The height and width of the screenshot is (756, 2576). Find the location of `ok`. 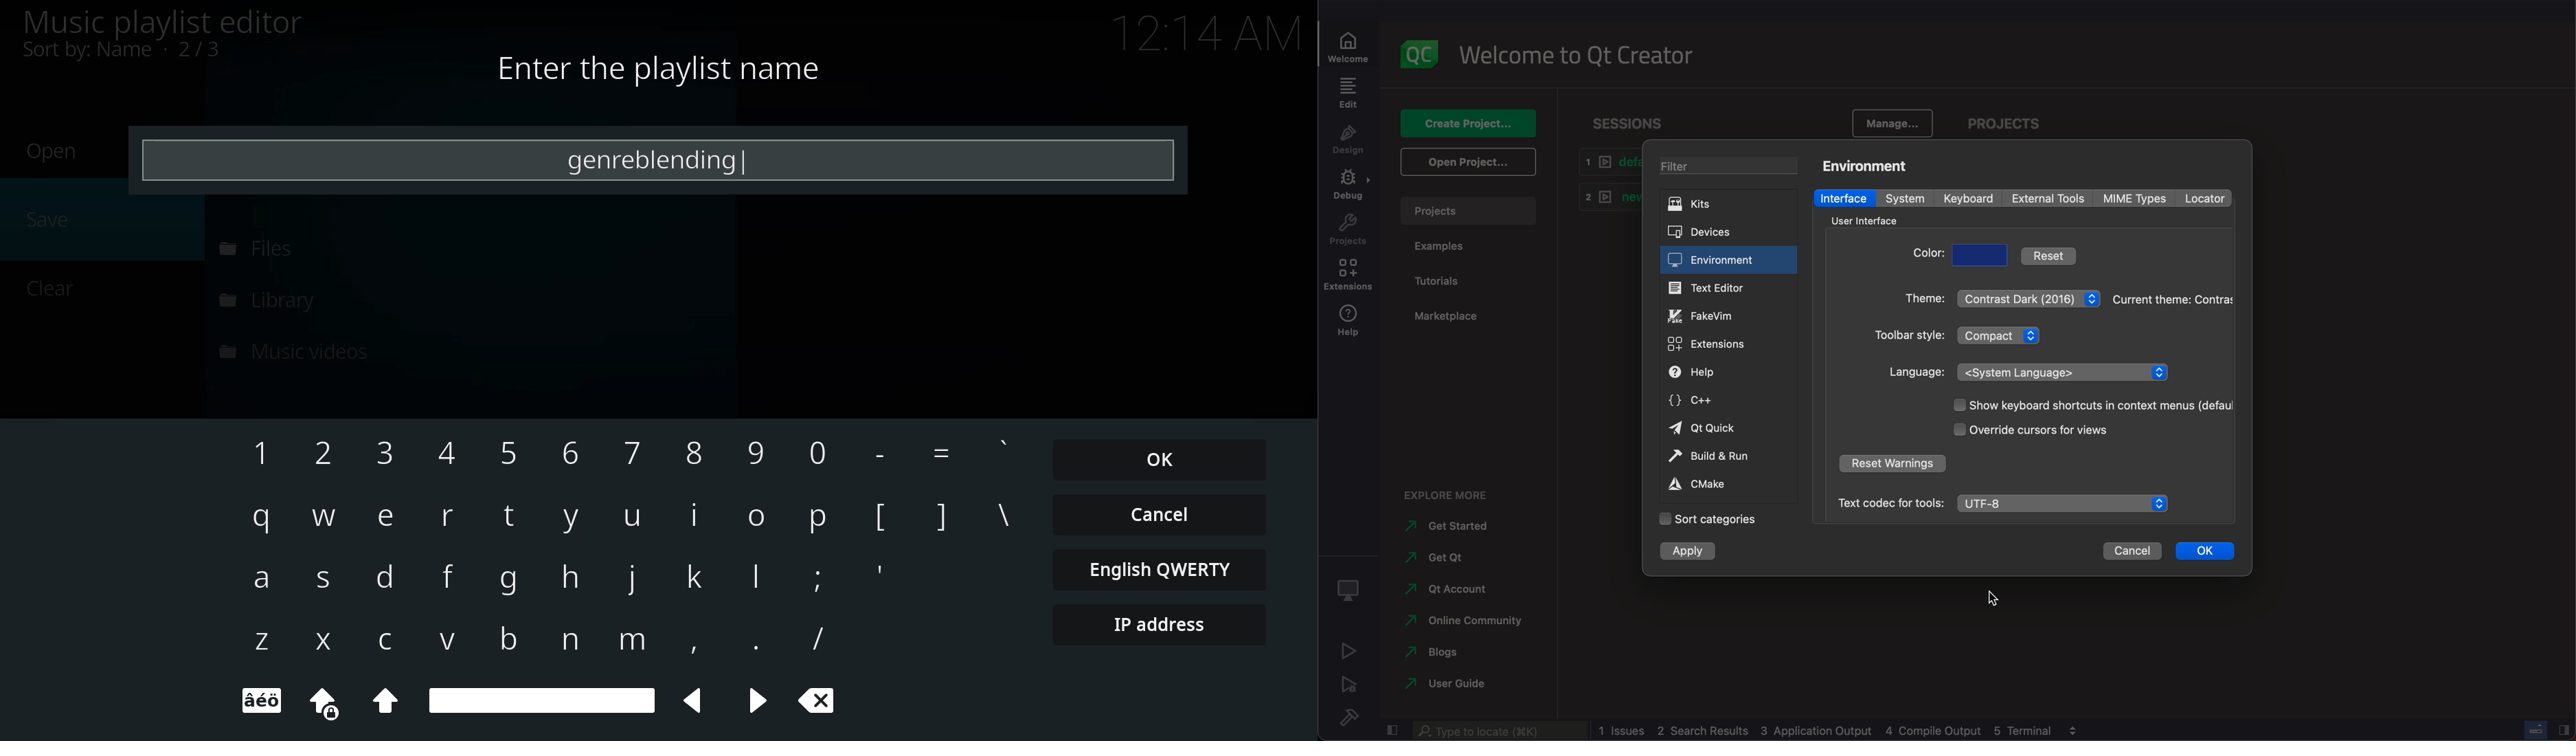

ok is located at coordinates (2206, 549).